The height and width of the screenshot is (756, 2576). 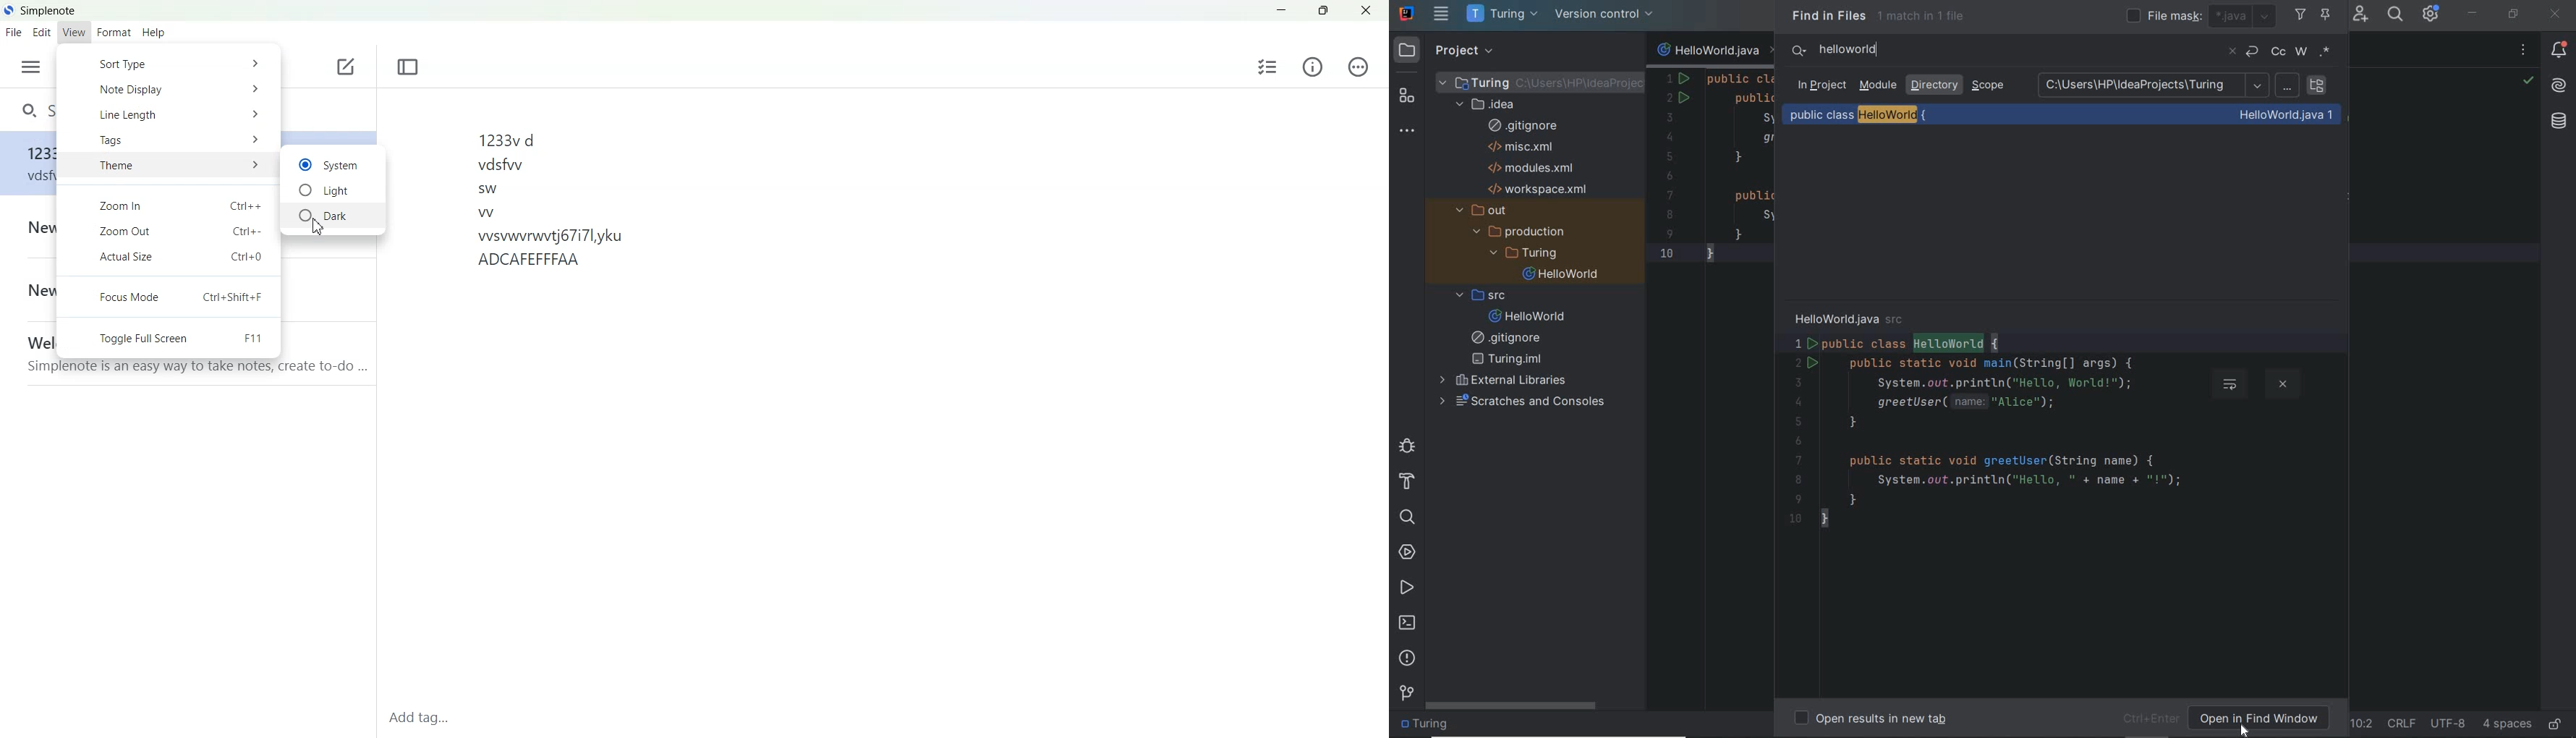 I want to click on Note File, so click(x=31, y=292).